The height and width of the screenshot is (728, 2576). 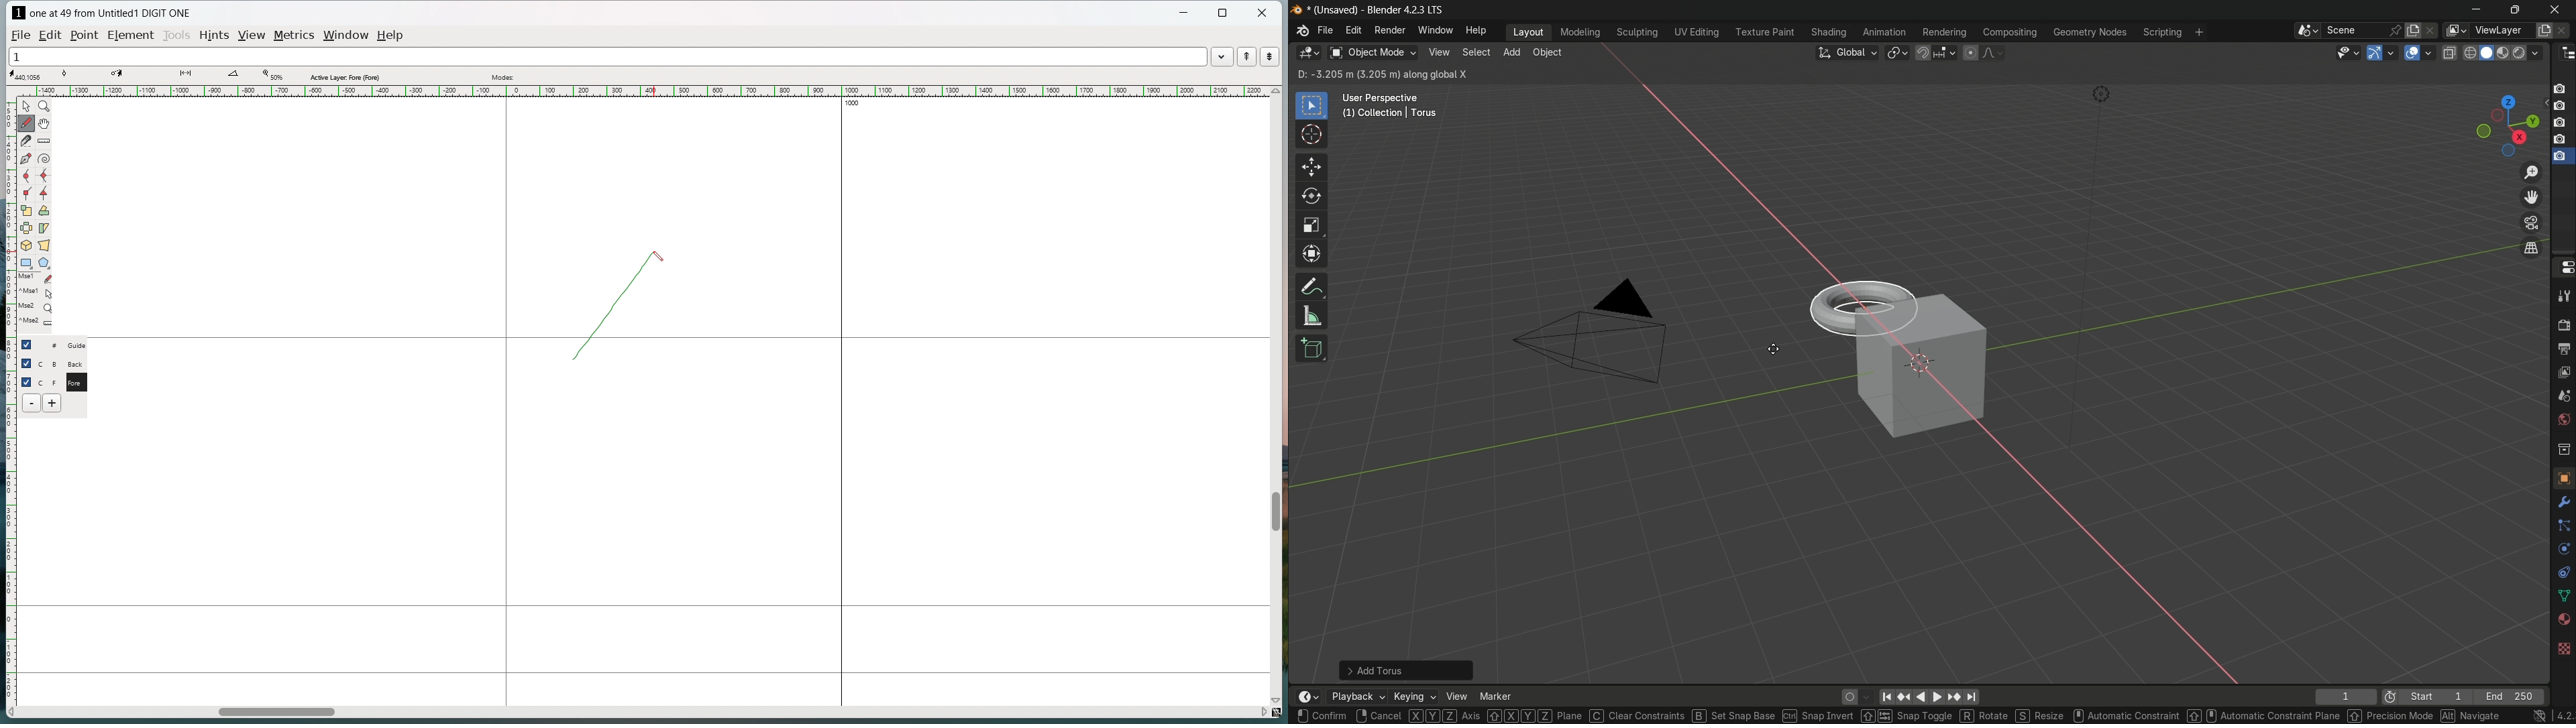 I want to click on maximize, so click(x=1224, y=13).